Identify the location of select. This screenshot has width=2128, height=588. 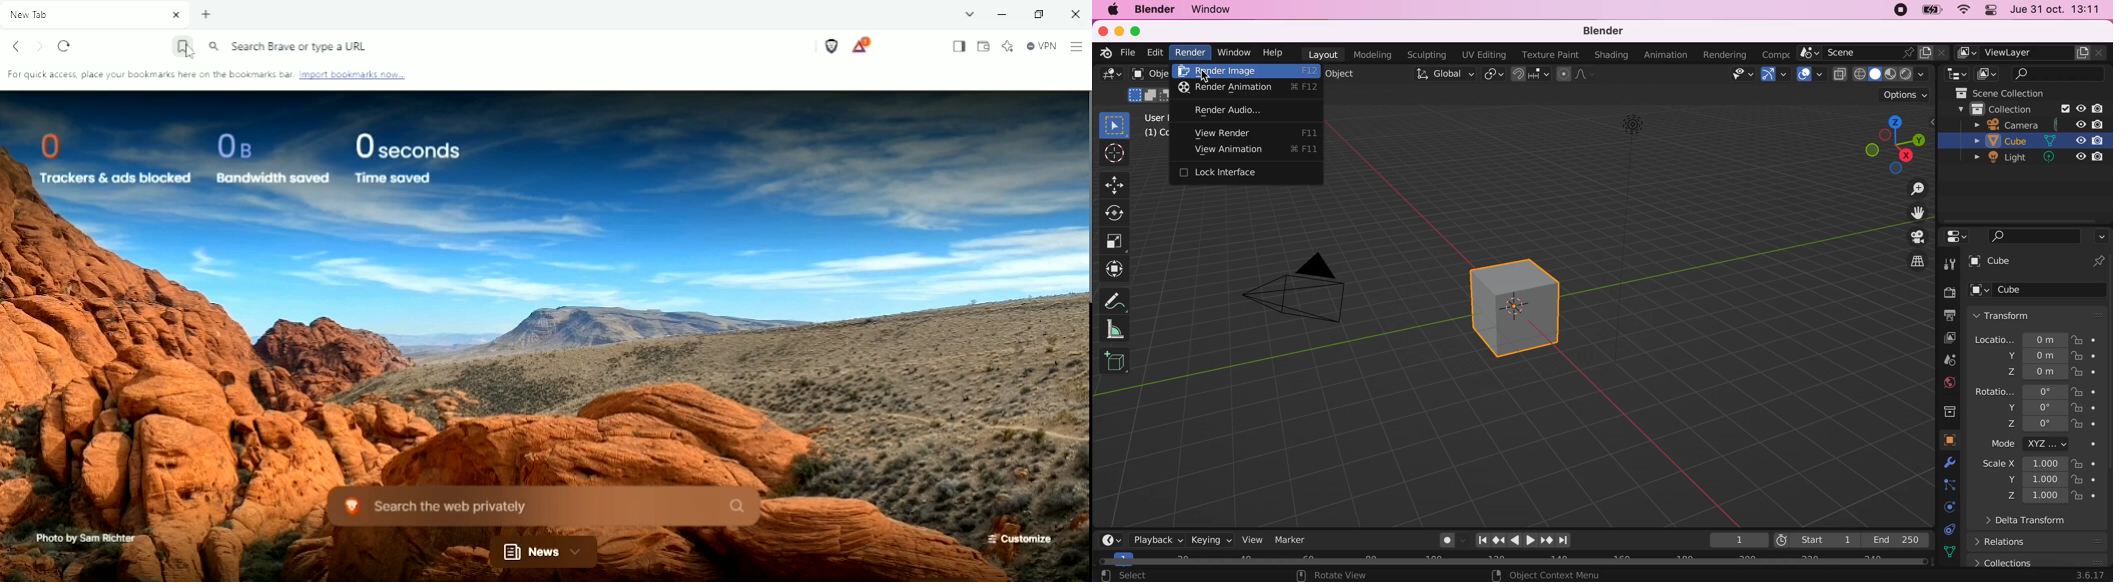
(1152, 575).